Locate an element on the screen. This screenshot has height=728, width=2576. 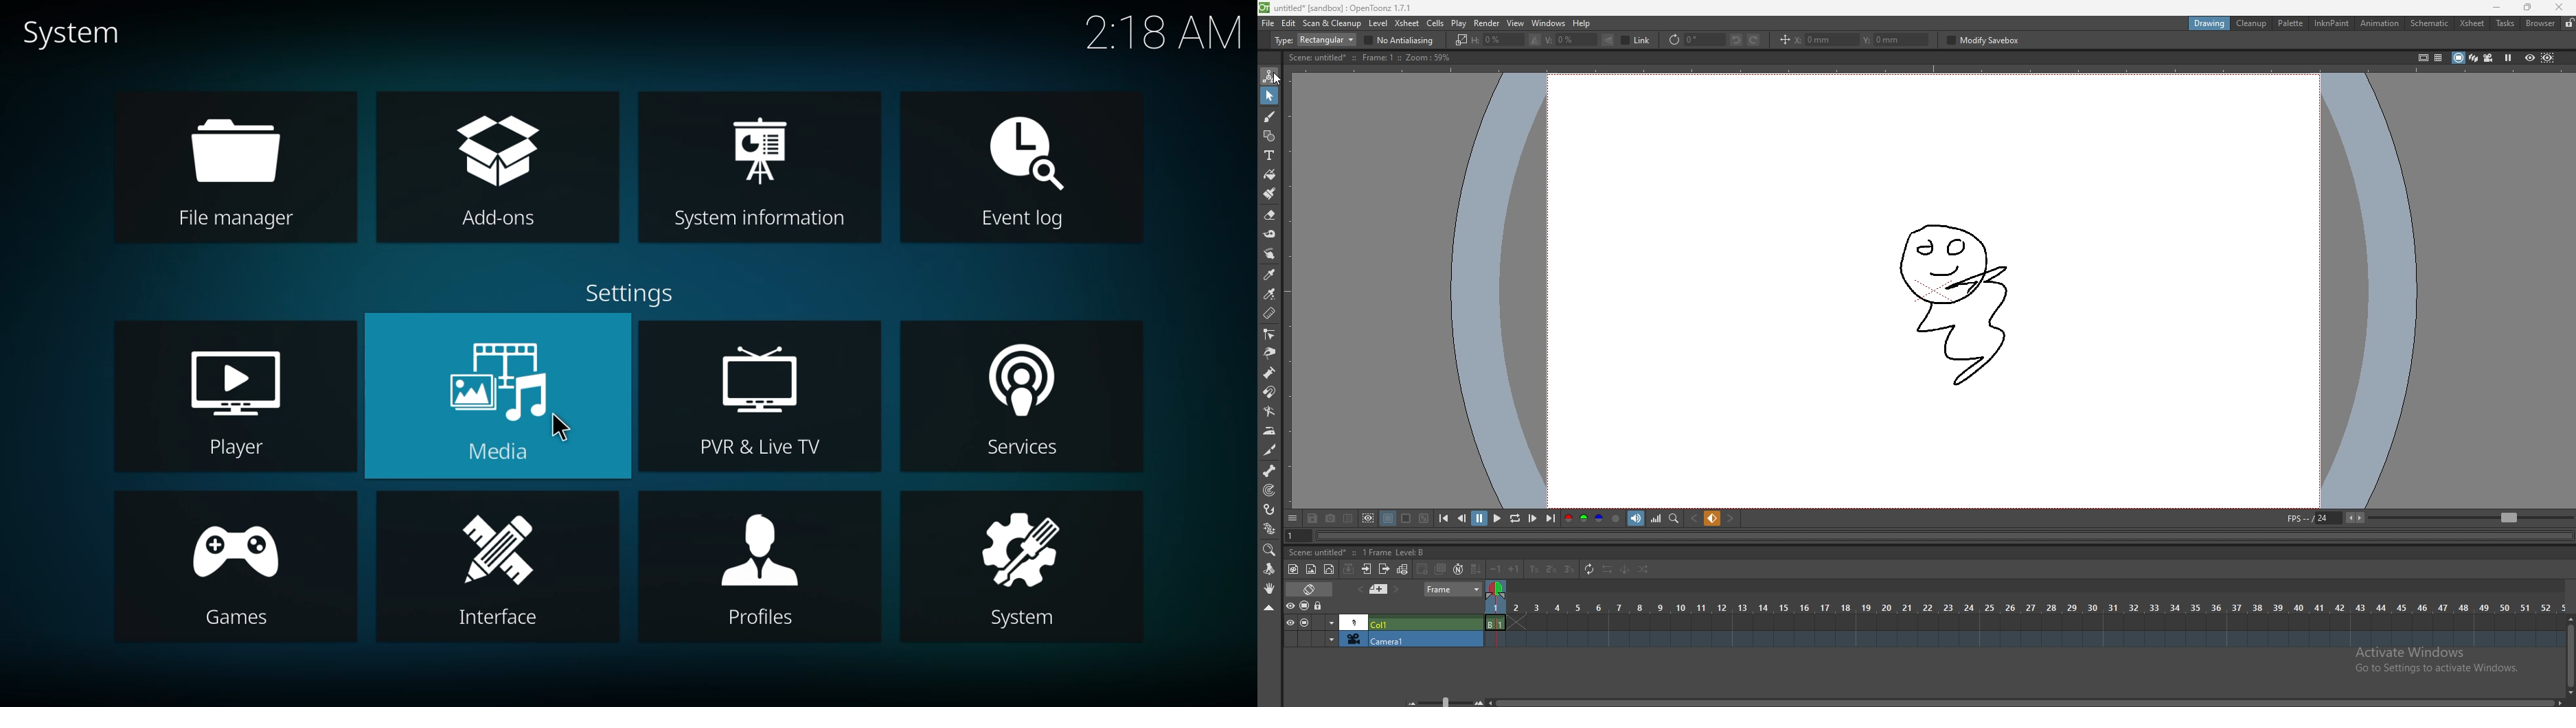
previous key is located at coordinates (1696, 518).